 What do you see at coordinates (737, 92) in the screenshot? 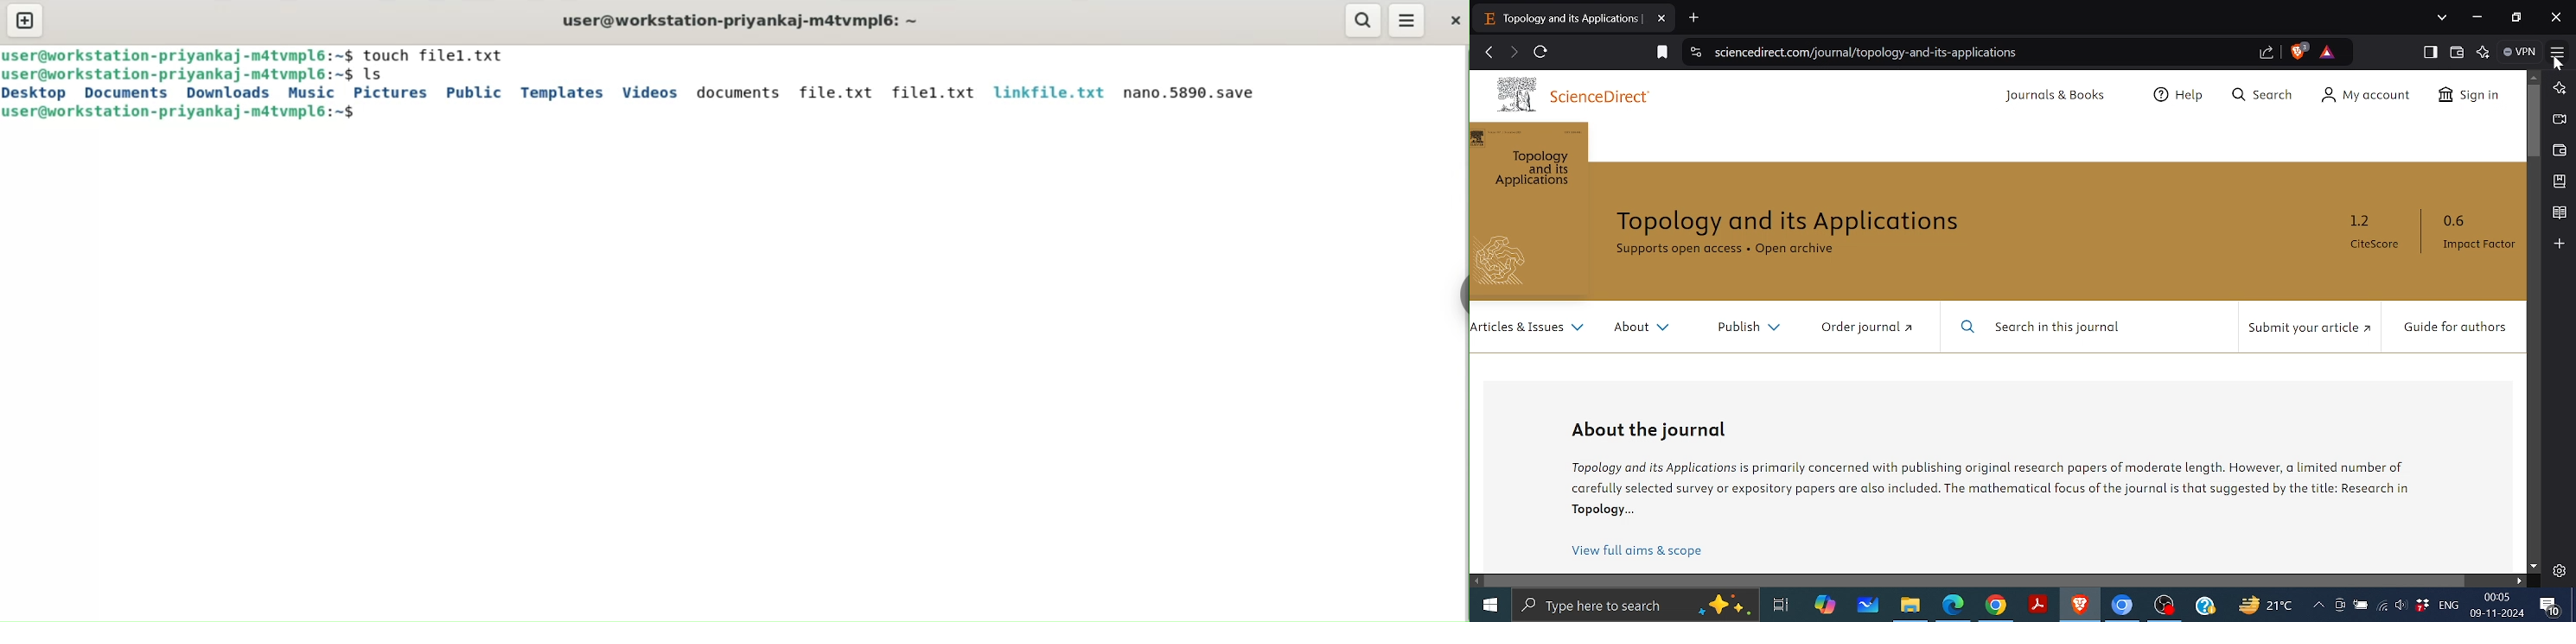
I see `documents` at bounding box center [737, 92].